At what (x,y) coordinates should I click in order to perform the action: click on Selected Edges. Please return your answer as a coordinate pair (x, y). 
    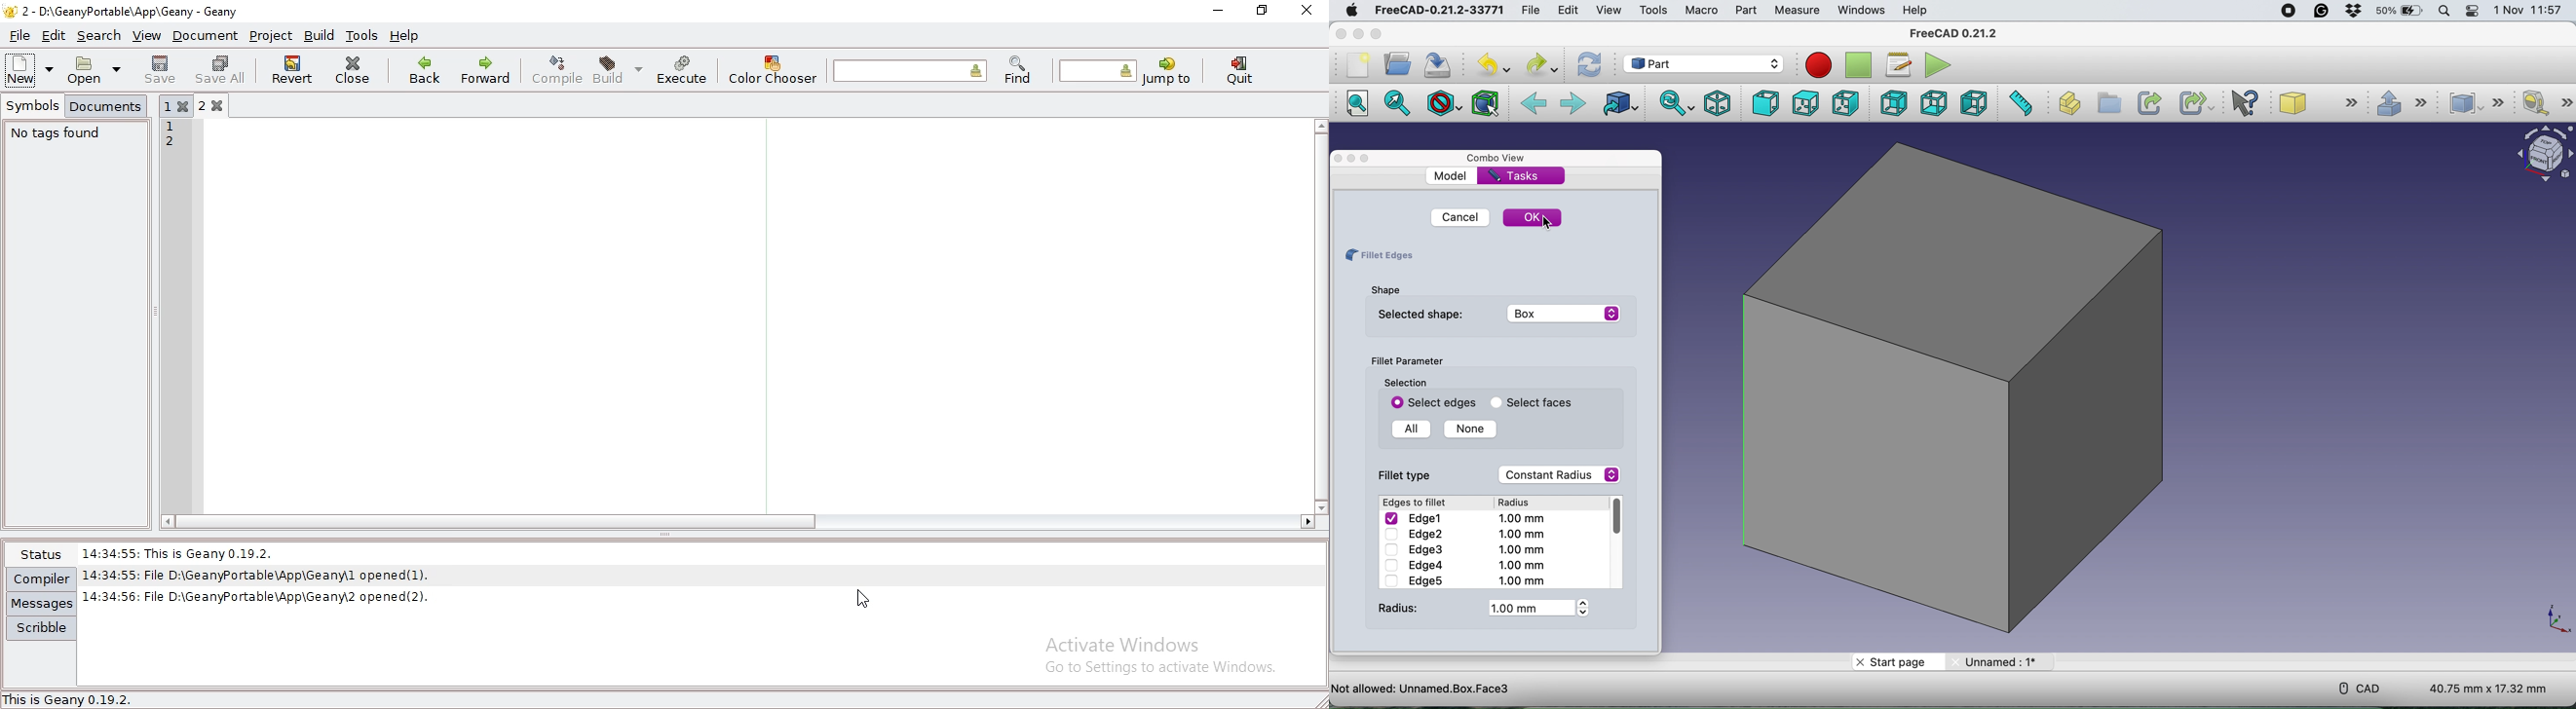
    Looking at the image, I should click on (1430, 402).